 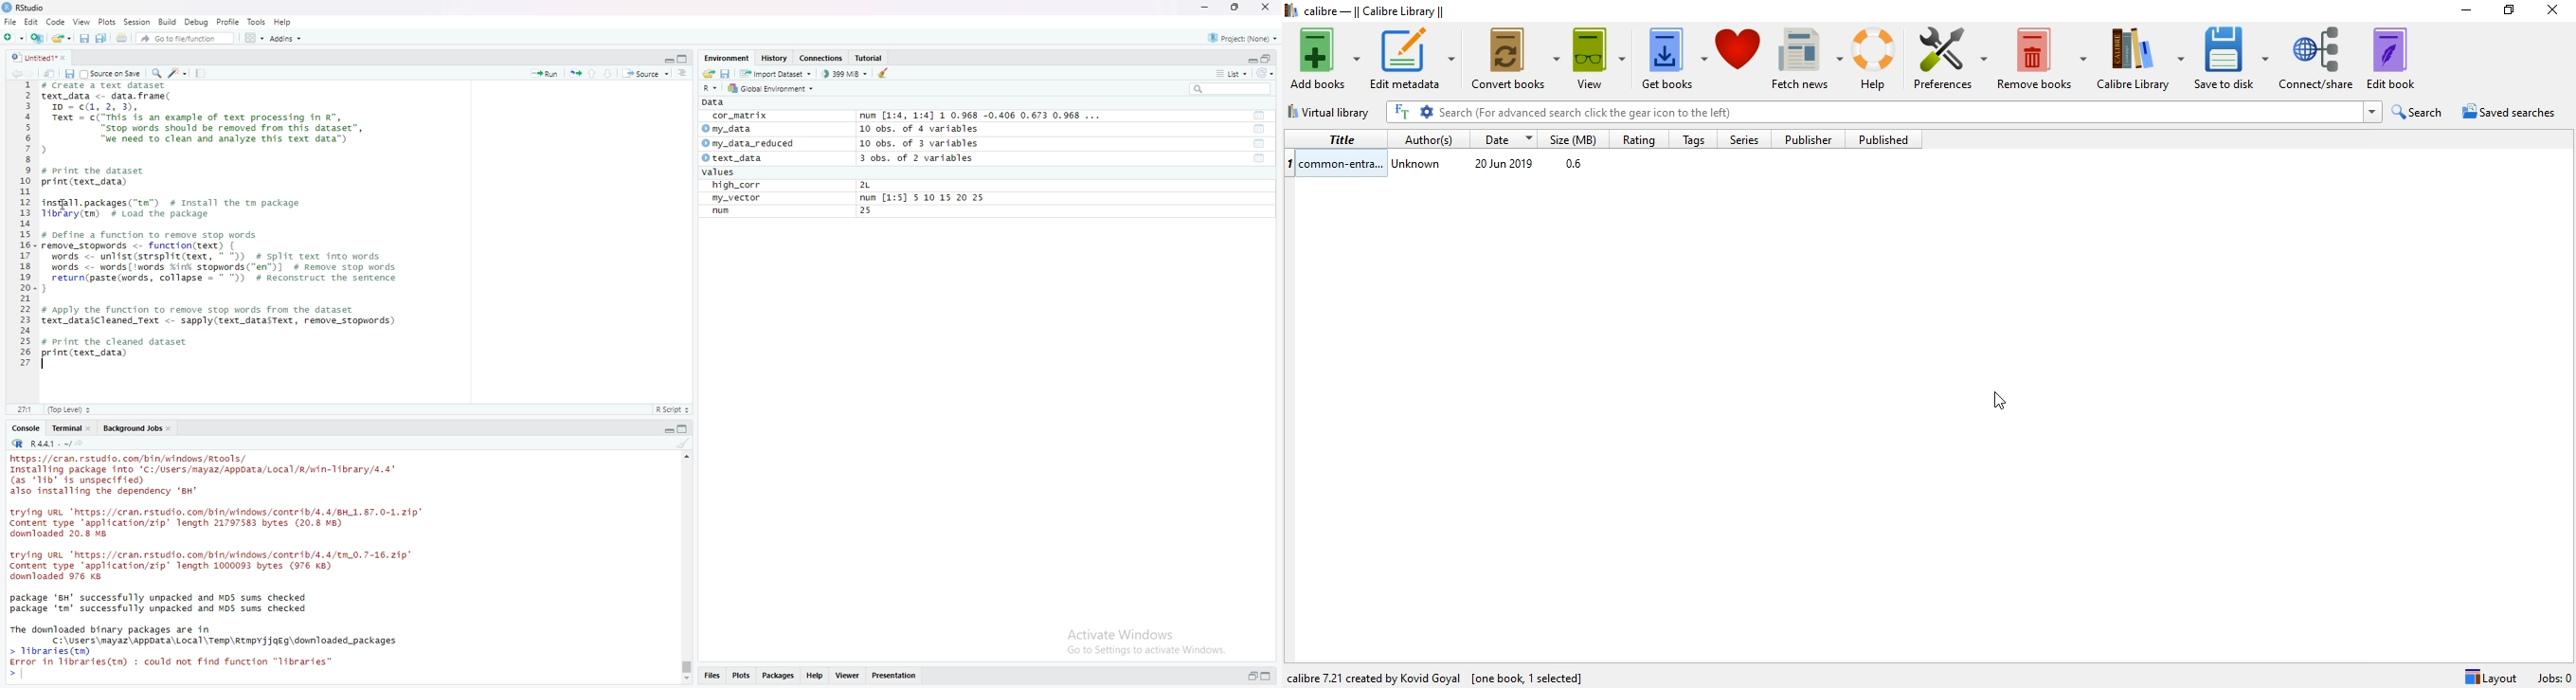 I want to click on full text search, so click(x=1404, y=112).